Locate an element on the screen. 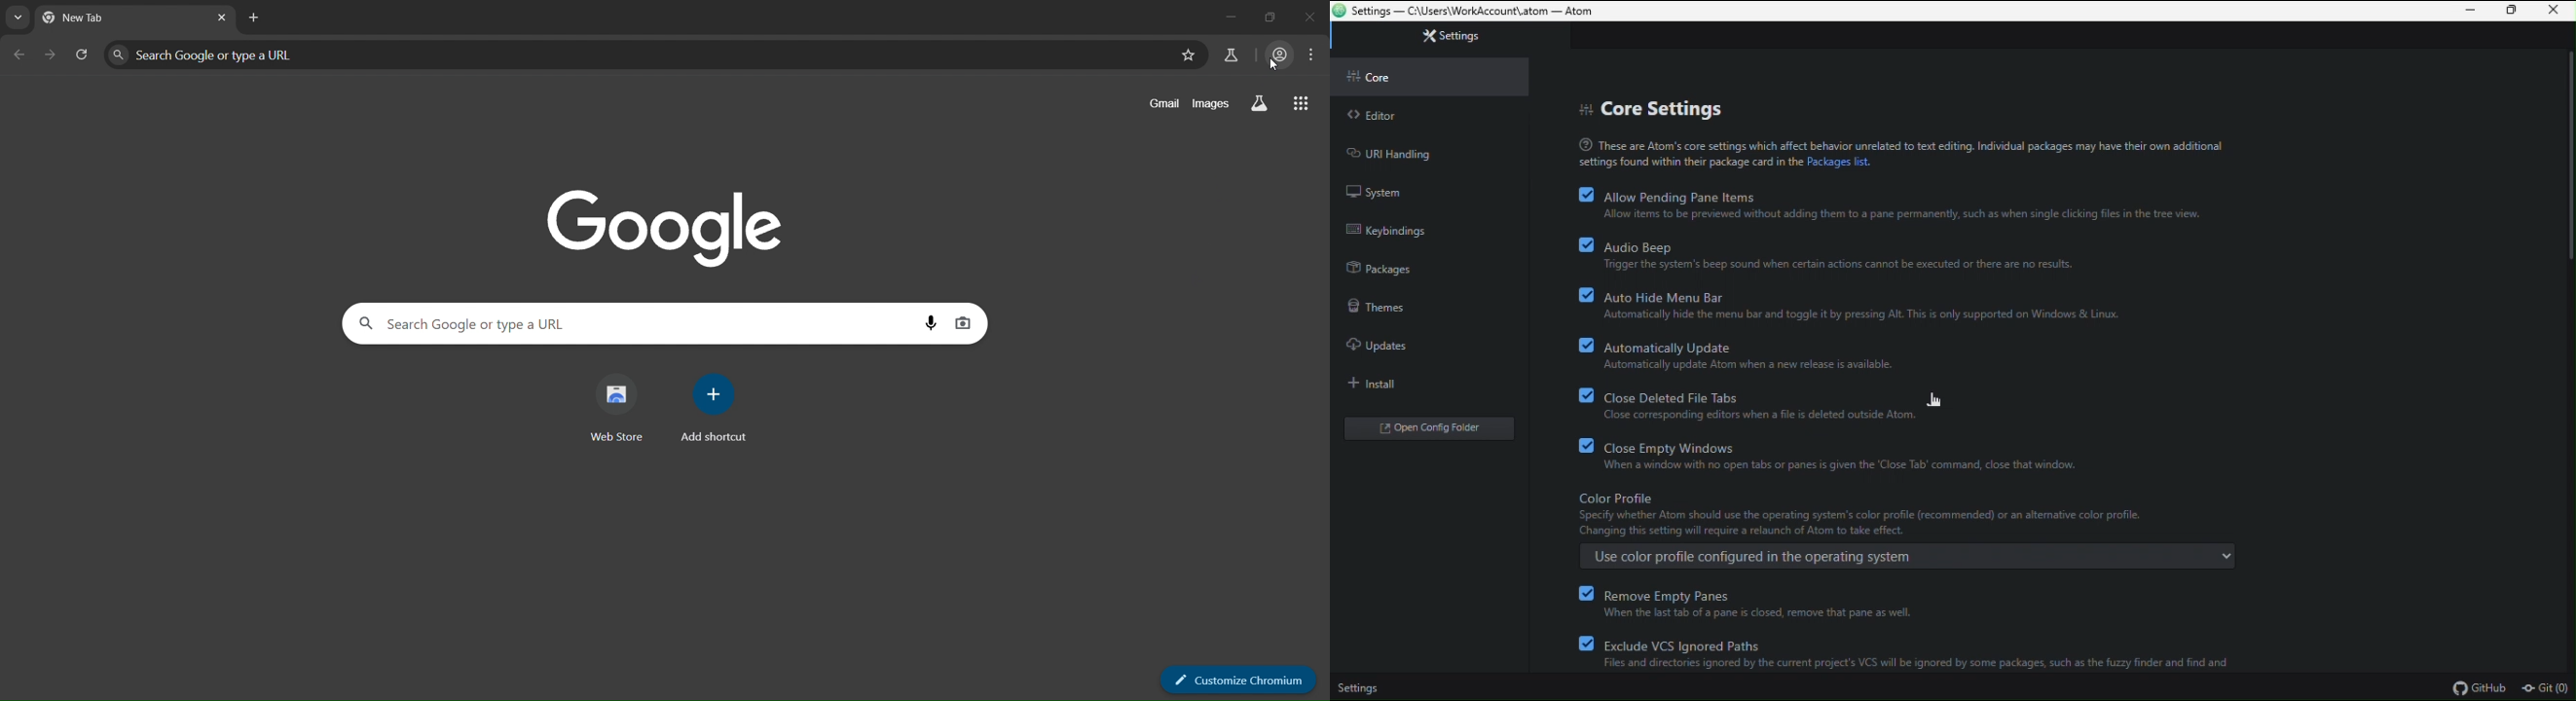 The height and width of the screenshot is (728, 2576). remove empty panes is located at coordinates (1768, 603).